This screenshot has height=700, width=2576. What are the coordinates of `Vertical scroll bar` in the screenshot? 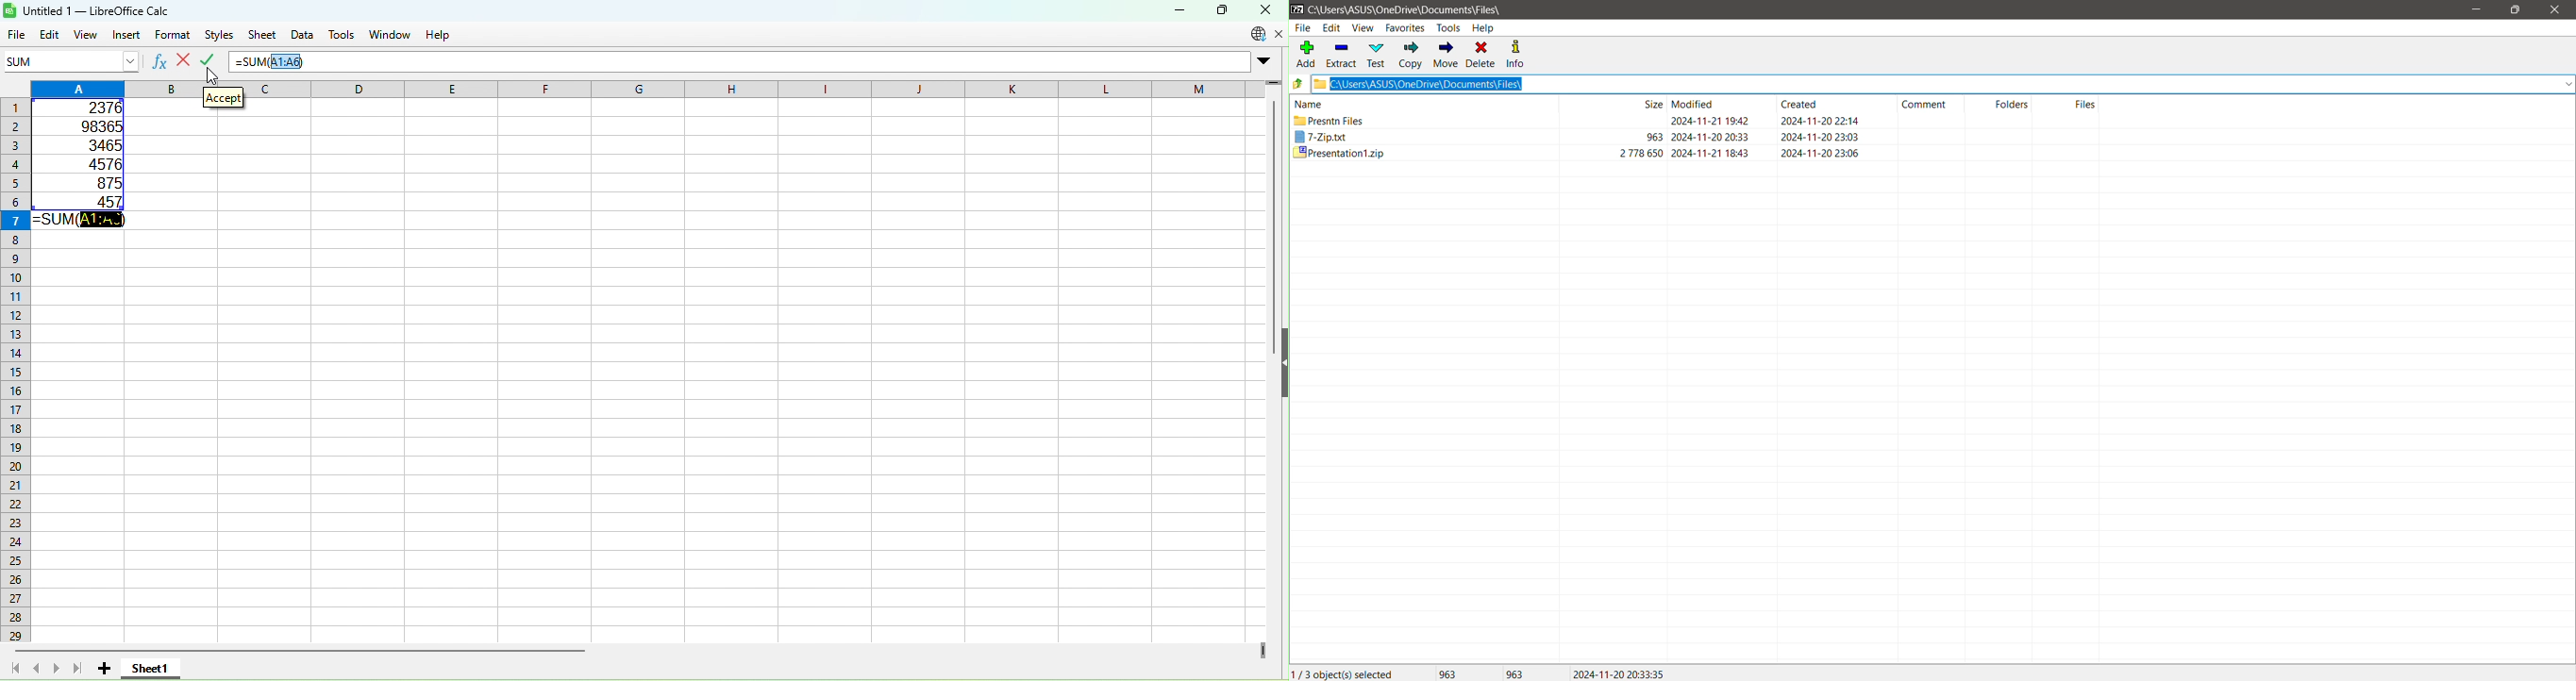 It's located at (1275, 191).